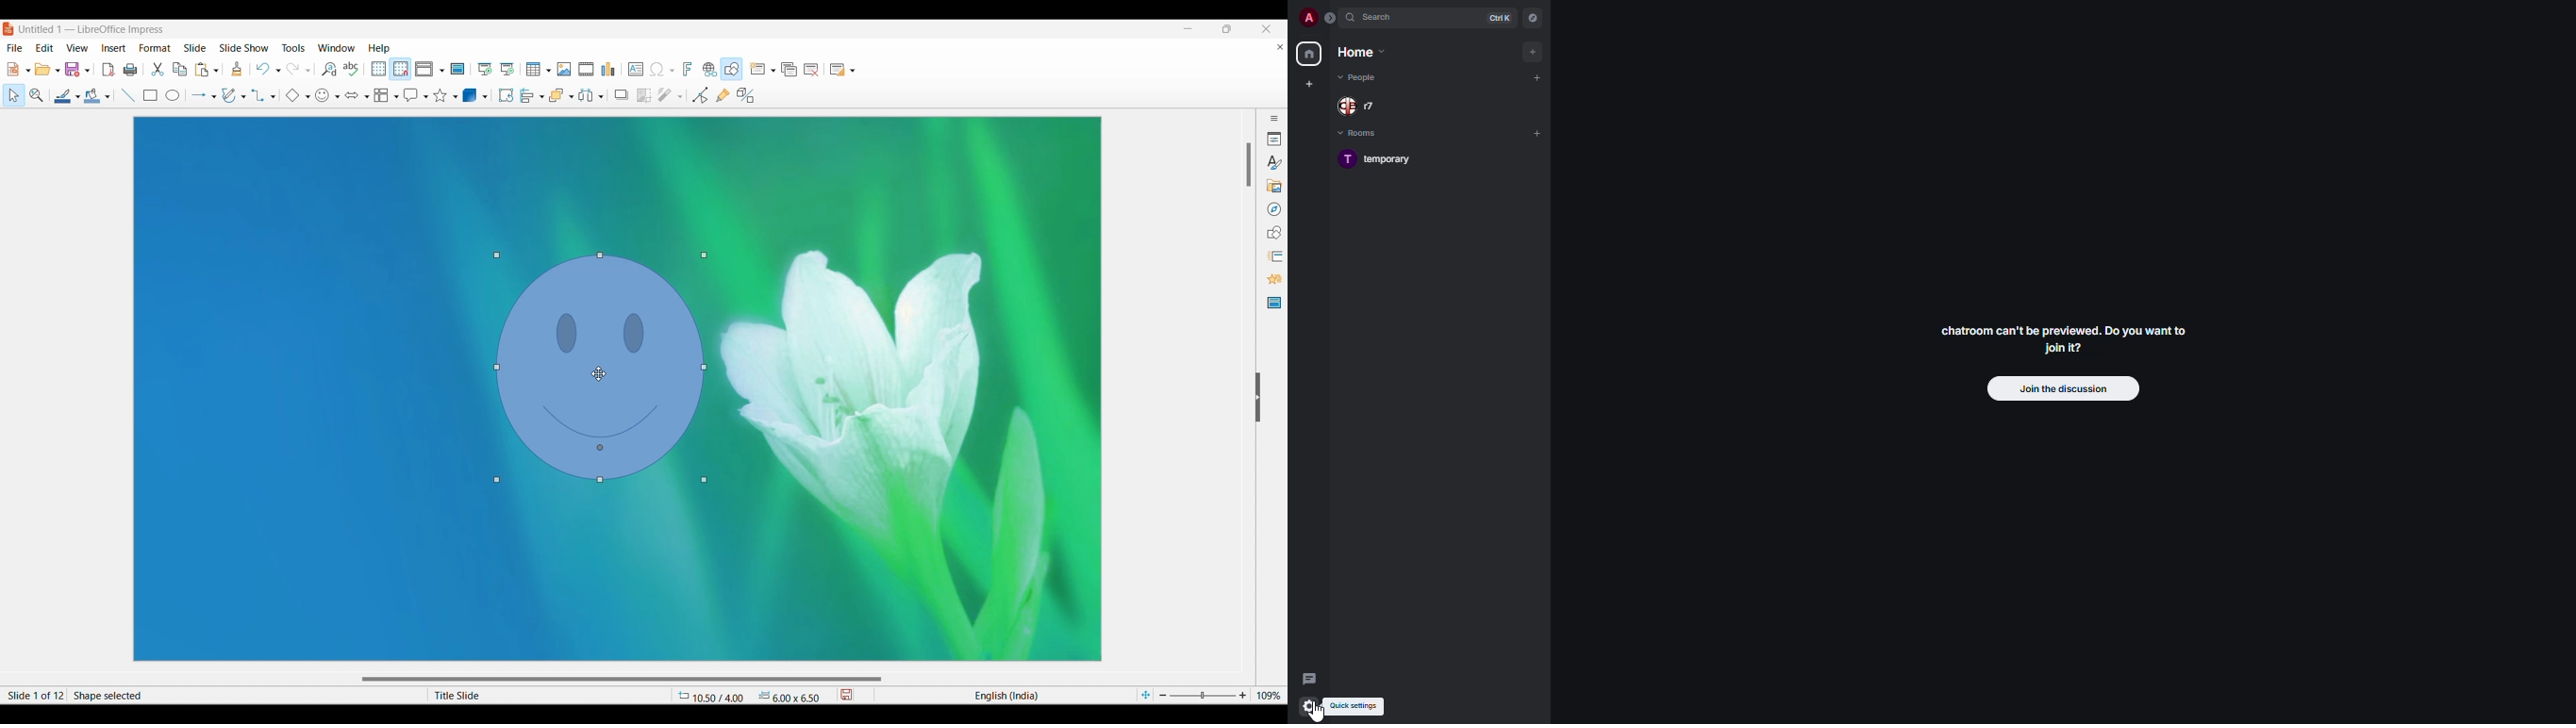 The width and height of the screenshot is (2576, 728). I want to click on File, so click(15, 48).